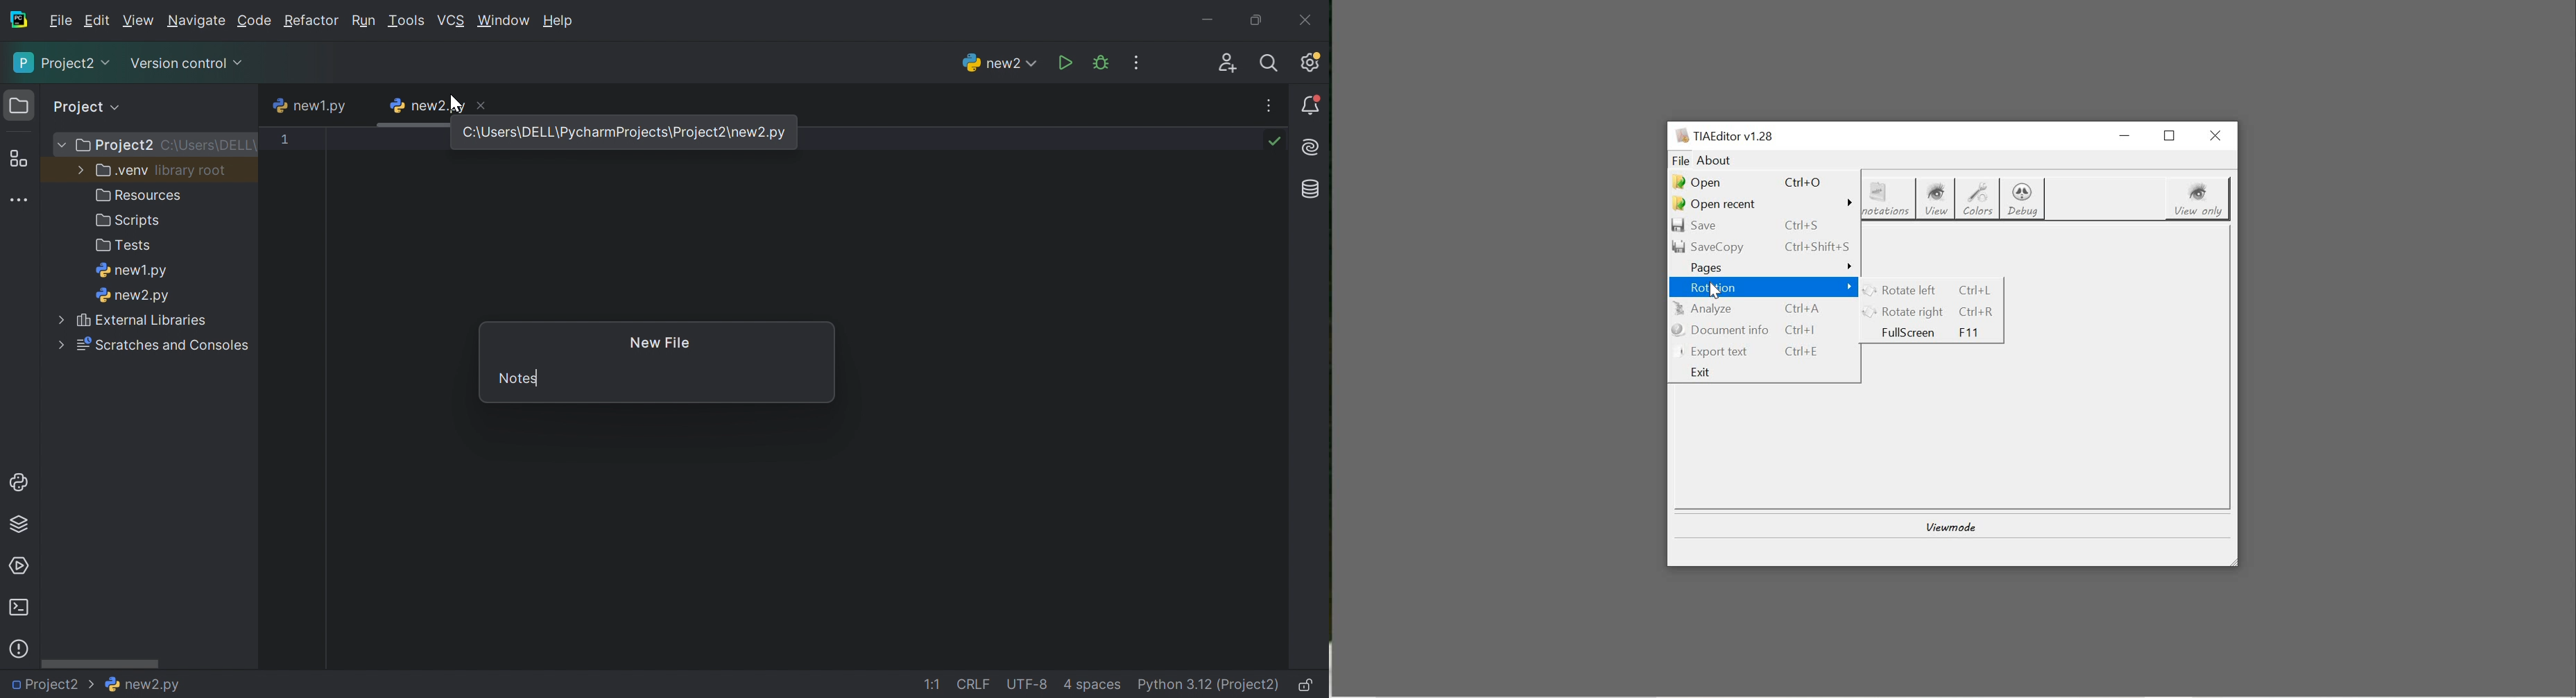 The width and height of the screenshot is (2576, 700). What do you see at coordinates (406, 21) in the screenshot?
I see `Tools` at bounding box center [406, 21].